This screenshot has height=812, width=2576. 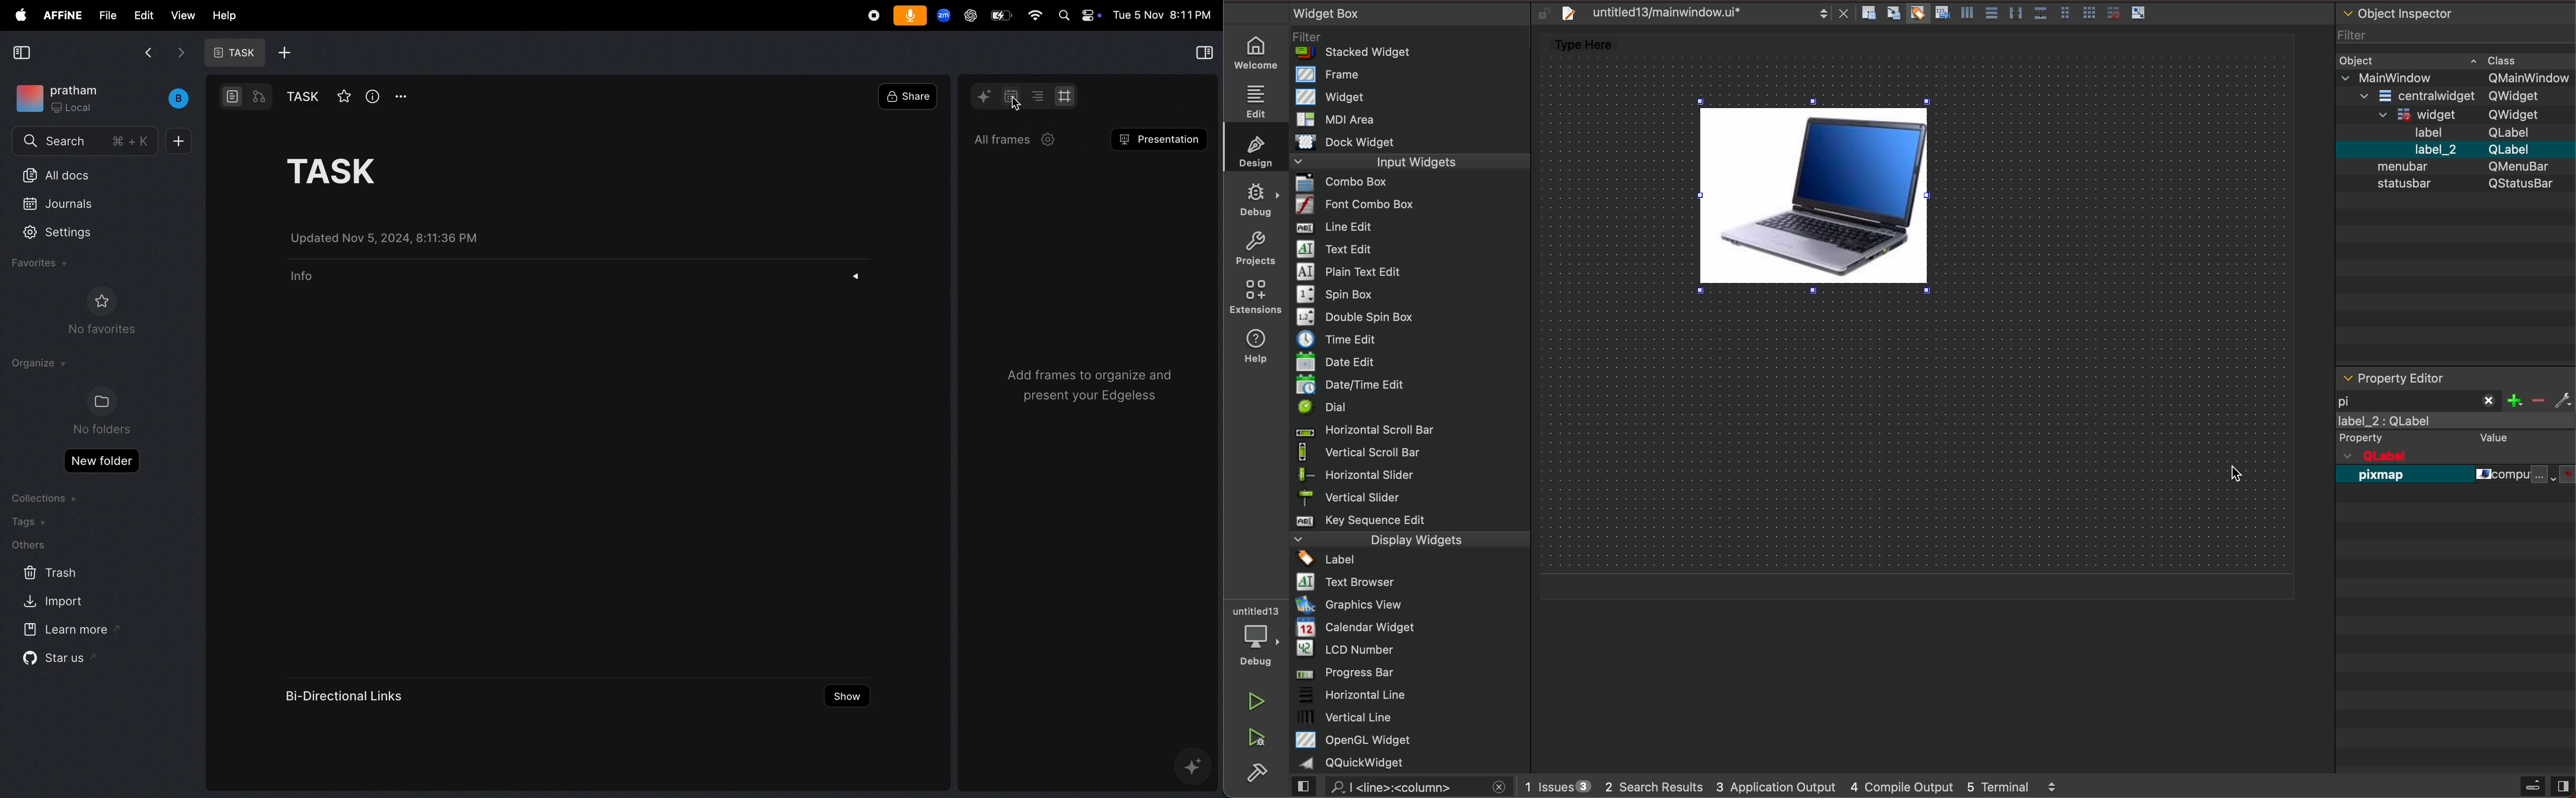 What do you see at coordinates (104, 98) in the screenshot?
I see `work space` at bounding box center [104, 98].